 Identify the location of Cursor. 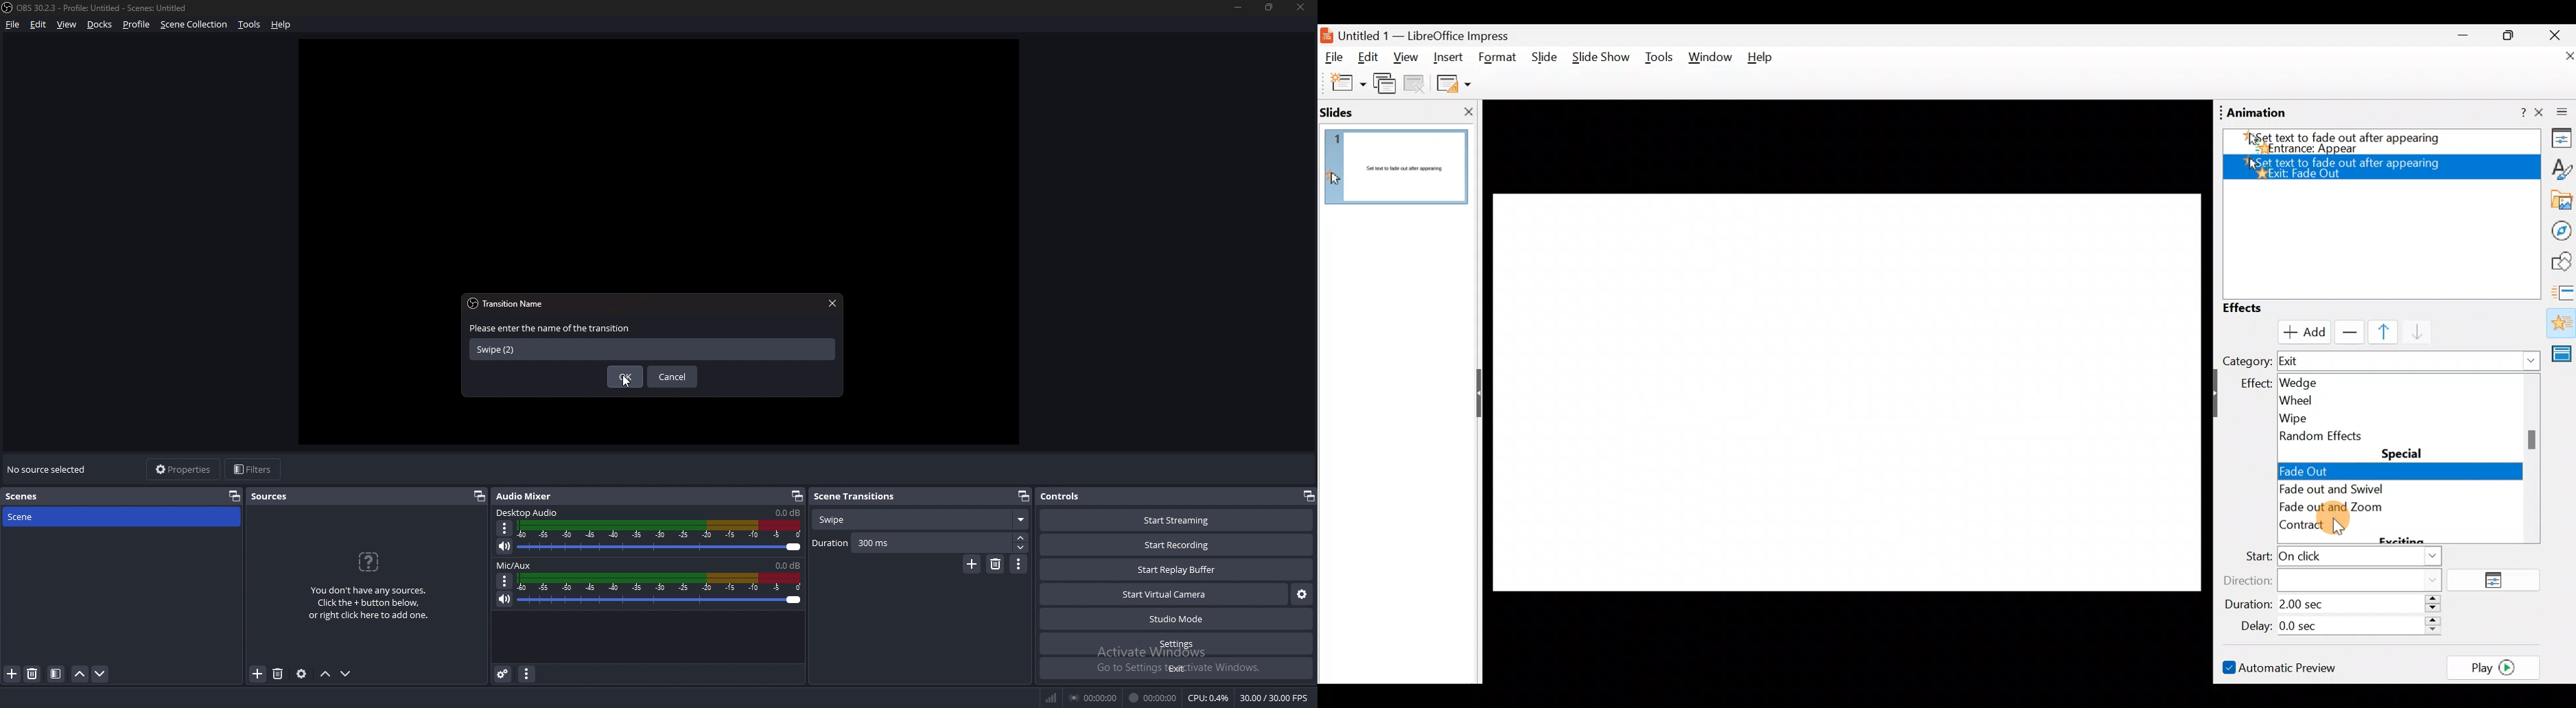
(2340, 526).